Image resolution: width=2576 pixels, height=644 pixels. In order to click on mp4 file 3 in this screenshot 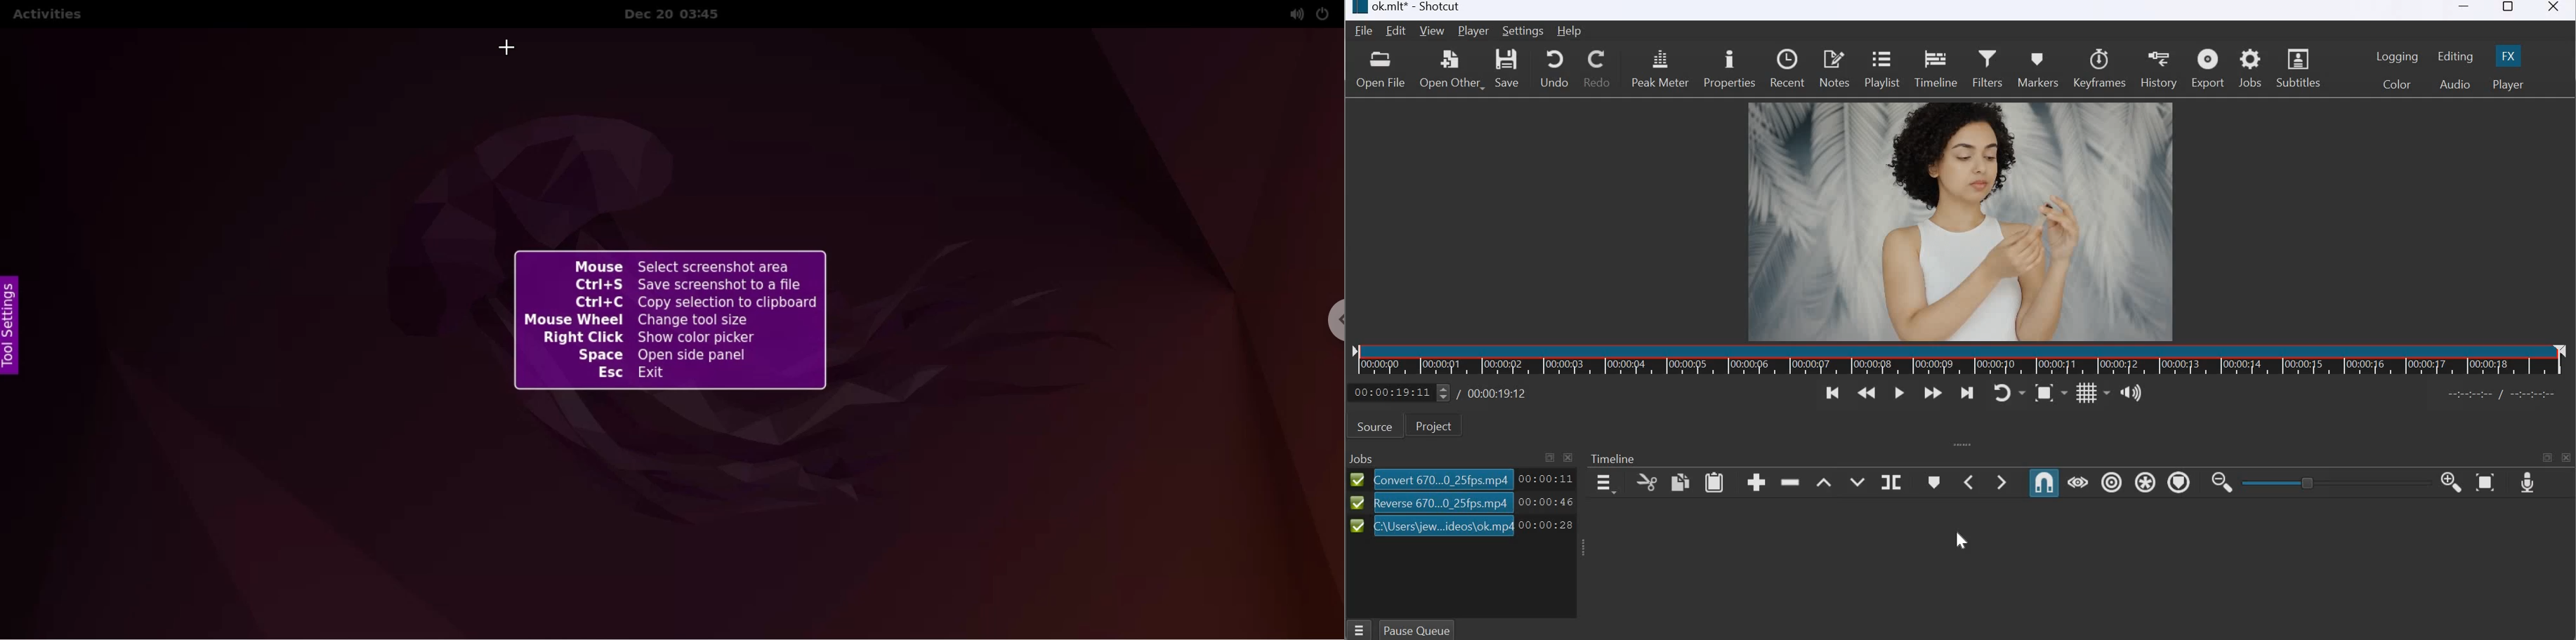, I will do `click(1444, 526)`.